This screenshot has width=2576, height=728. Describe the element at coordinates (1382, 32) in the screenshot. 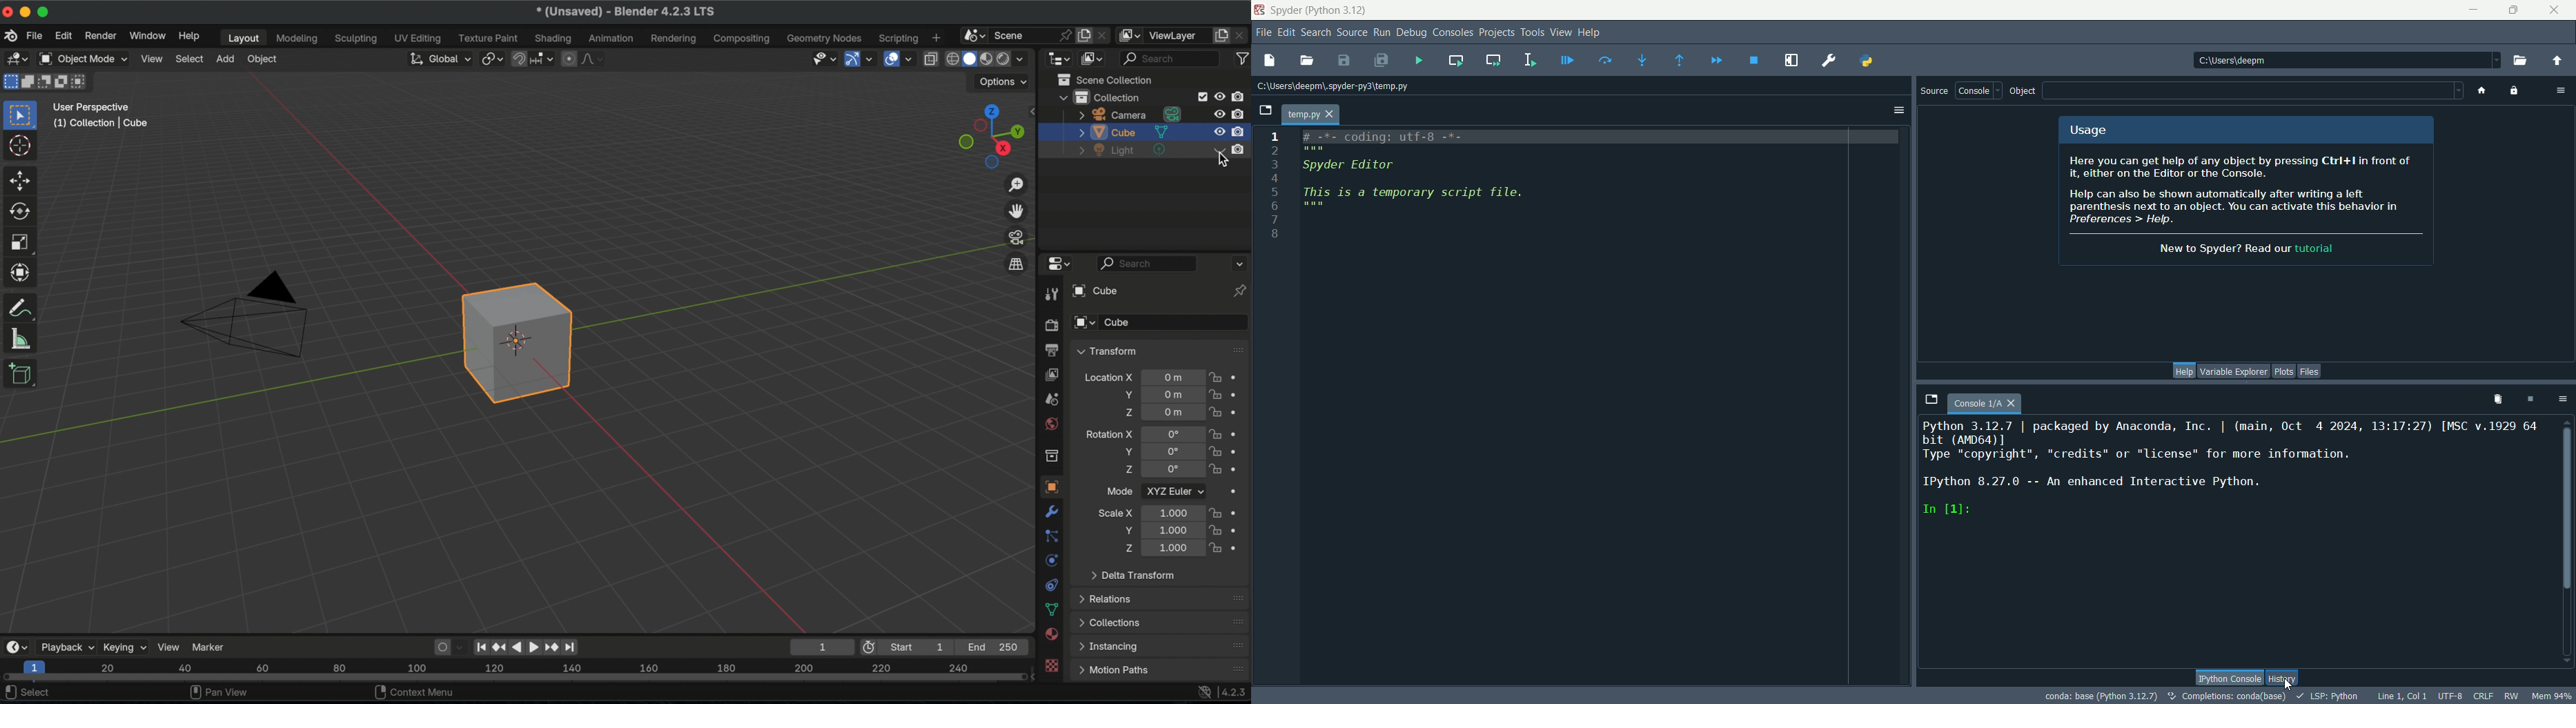

I see `run` at that location.